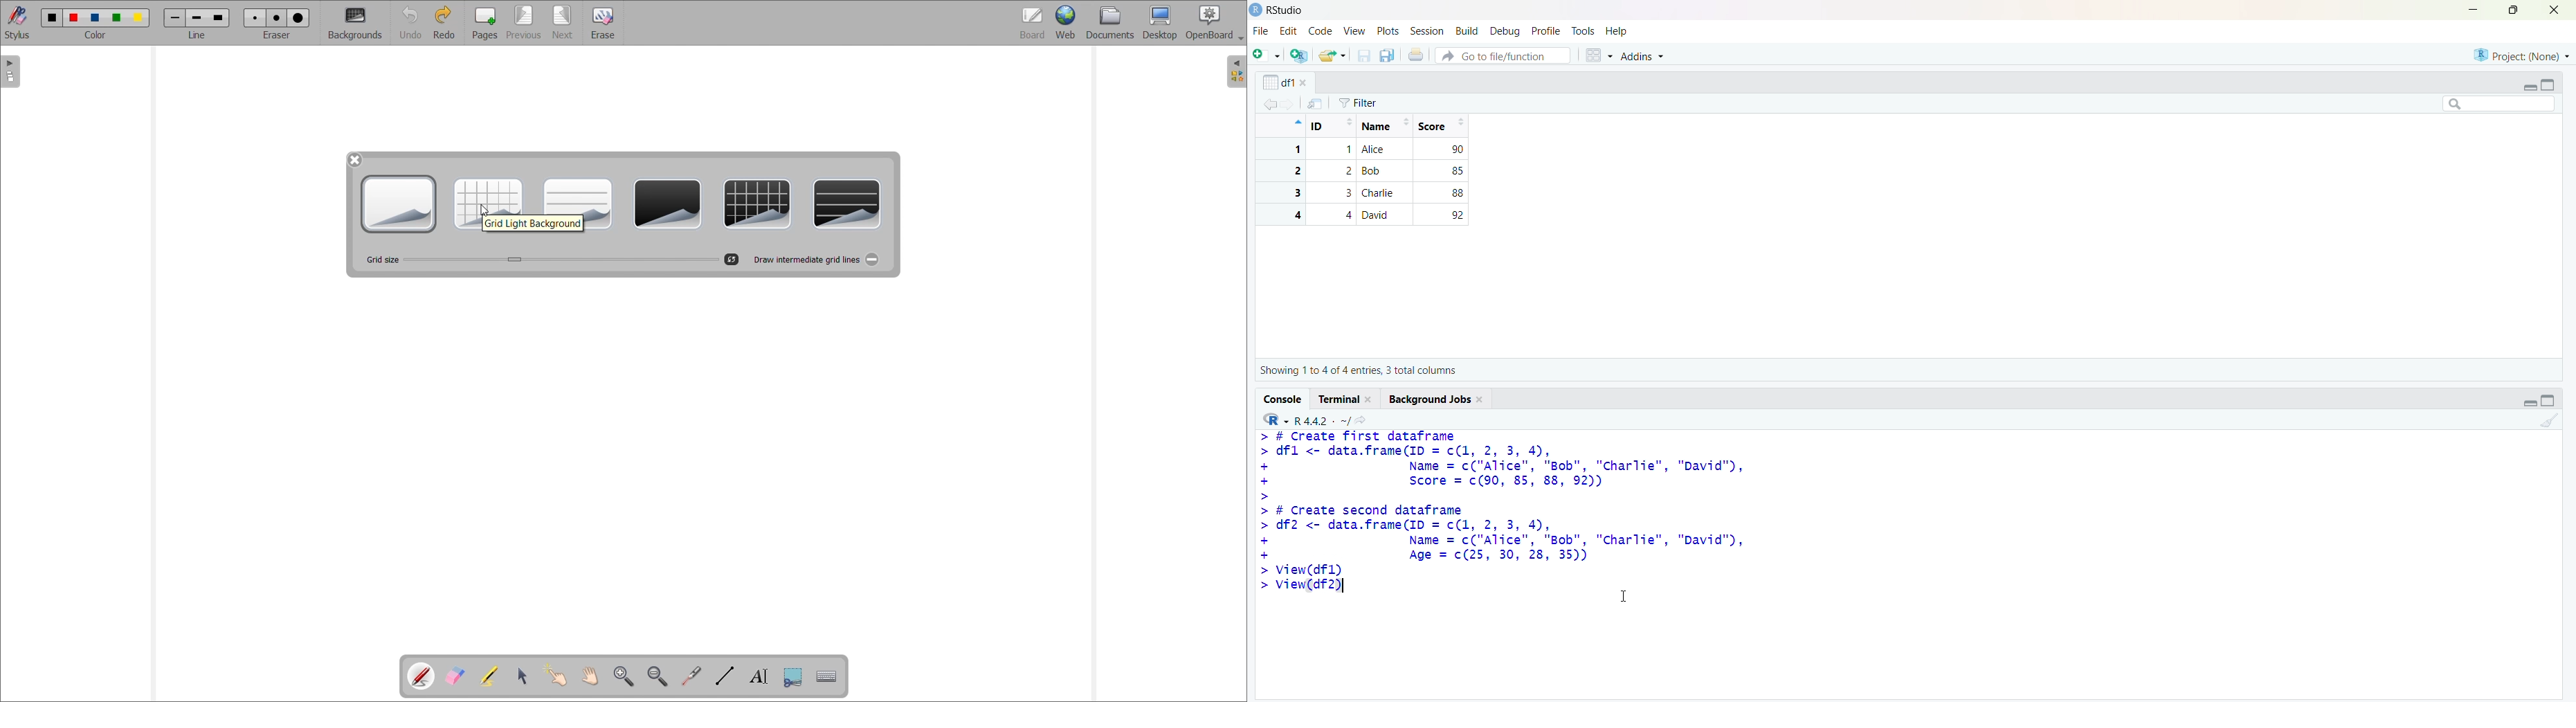 The image size is (2576, 728). Describe the element at coordinates (2500, 103) in the screenshot. I see `searchbox` at that location.